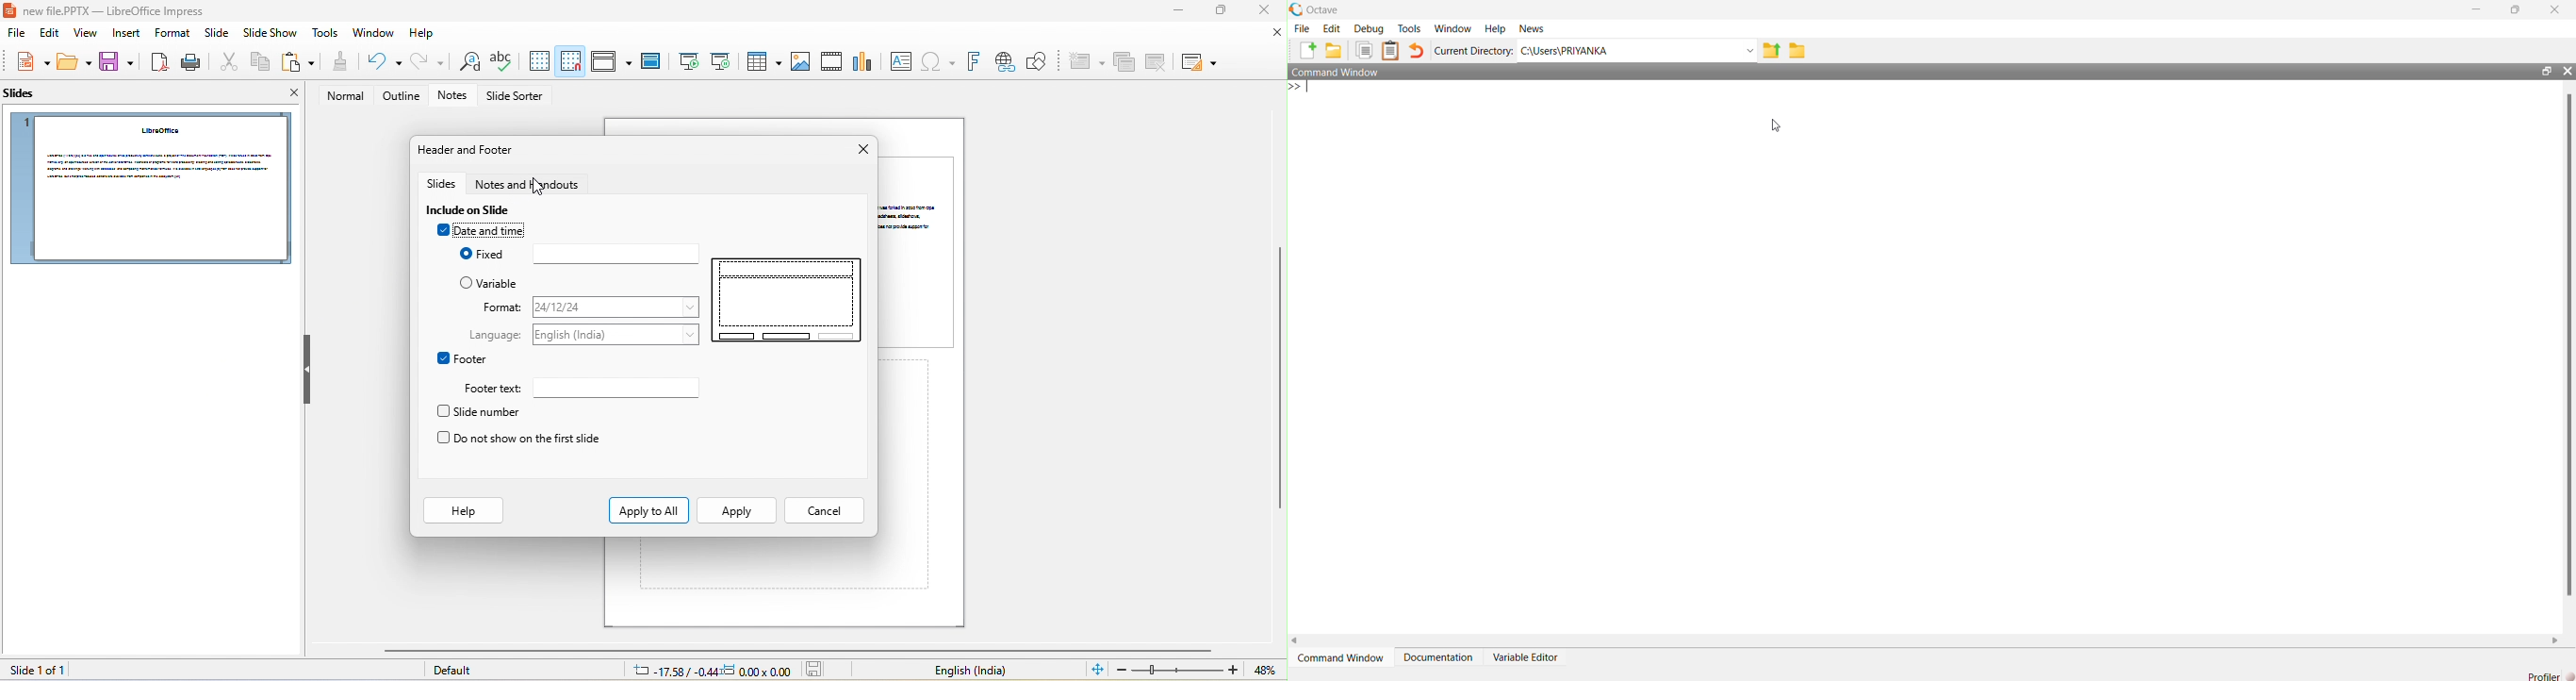 This screenshot has width=2576, height=700. Describe the element at coordinates (340, 96) in the screenshot. I see `normal` at that location.